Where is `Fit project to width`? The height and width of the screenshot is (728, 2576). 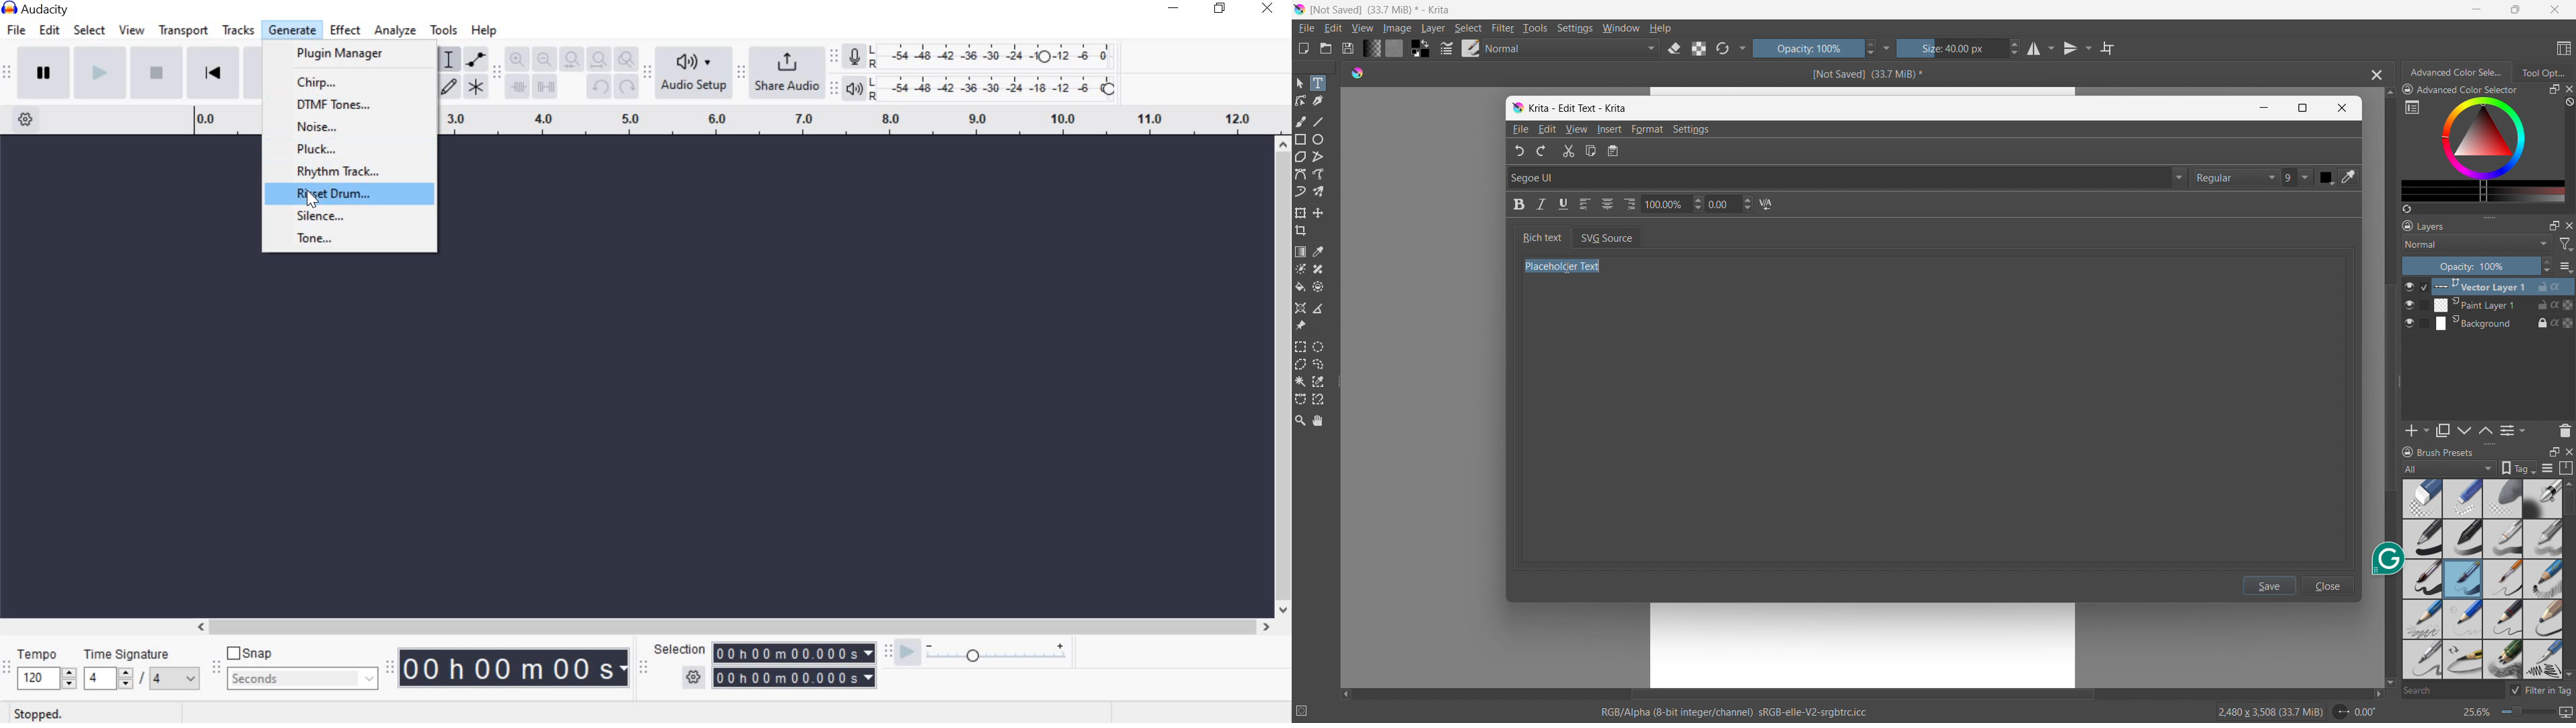 Fit project to width is located at coordinates (596, 58).